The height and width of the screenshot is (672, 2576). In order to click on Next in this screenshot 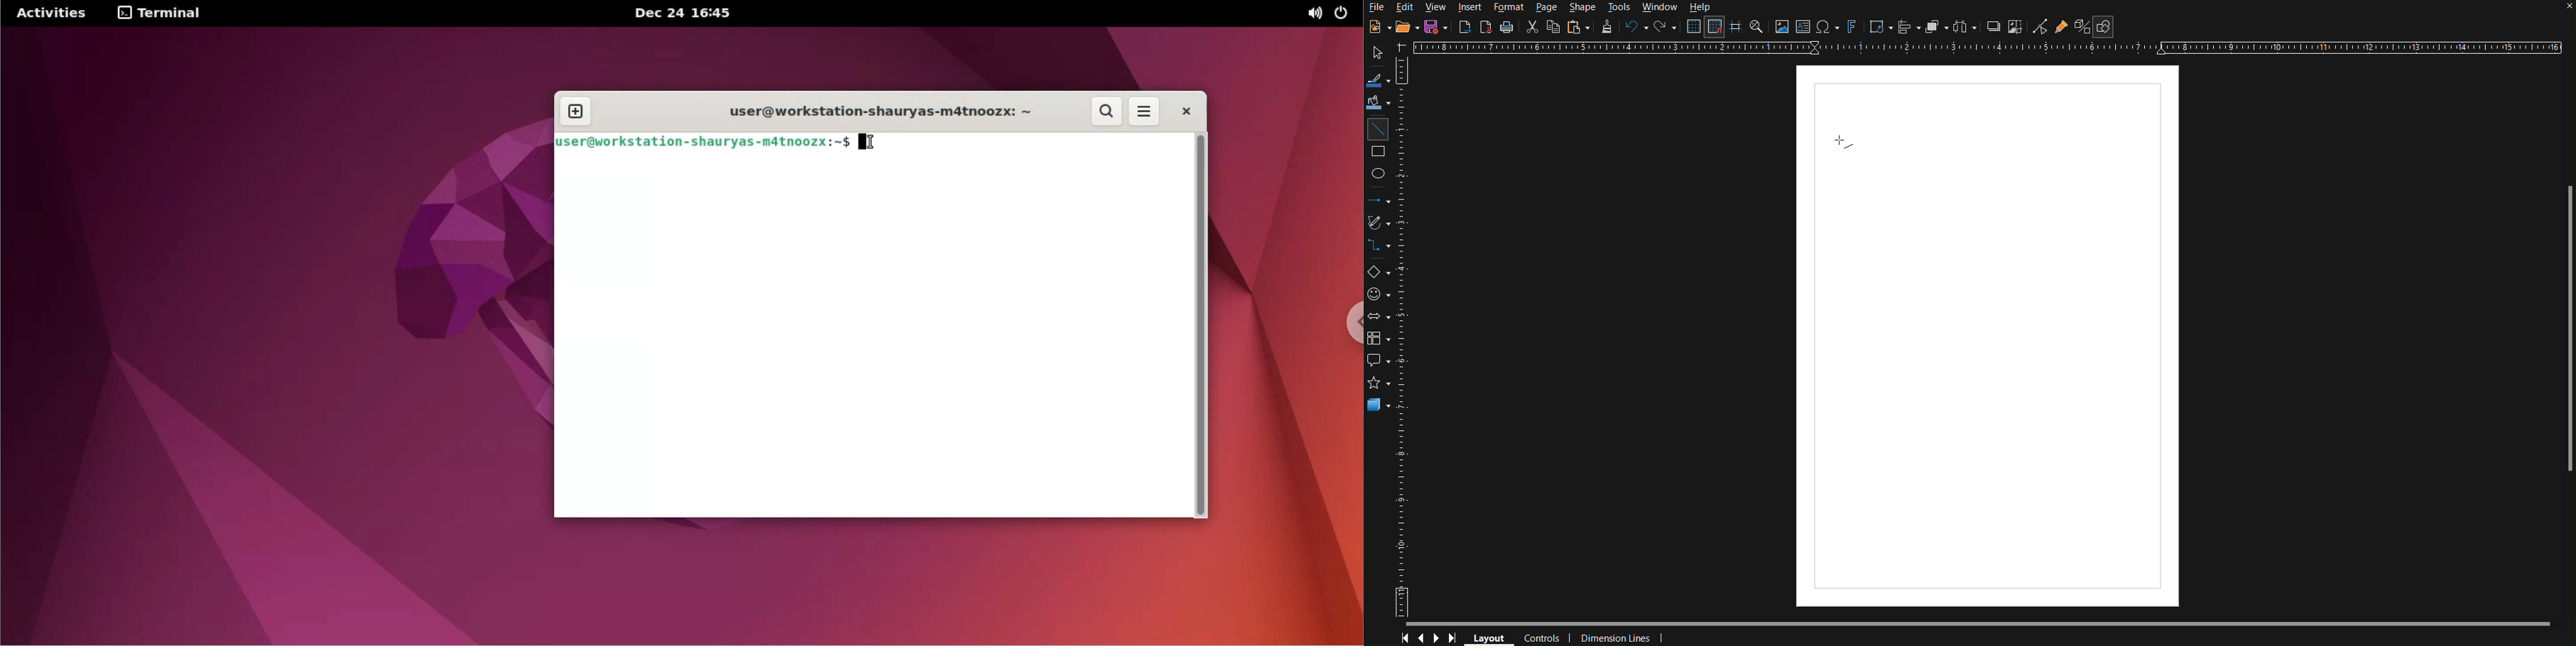, I will do `click(1436, 637)`.